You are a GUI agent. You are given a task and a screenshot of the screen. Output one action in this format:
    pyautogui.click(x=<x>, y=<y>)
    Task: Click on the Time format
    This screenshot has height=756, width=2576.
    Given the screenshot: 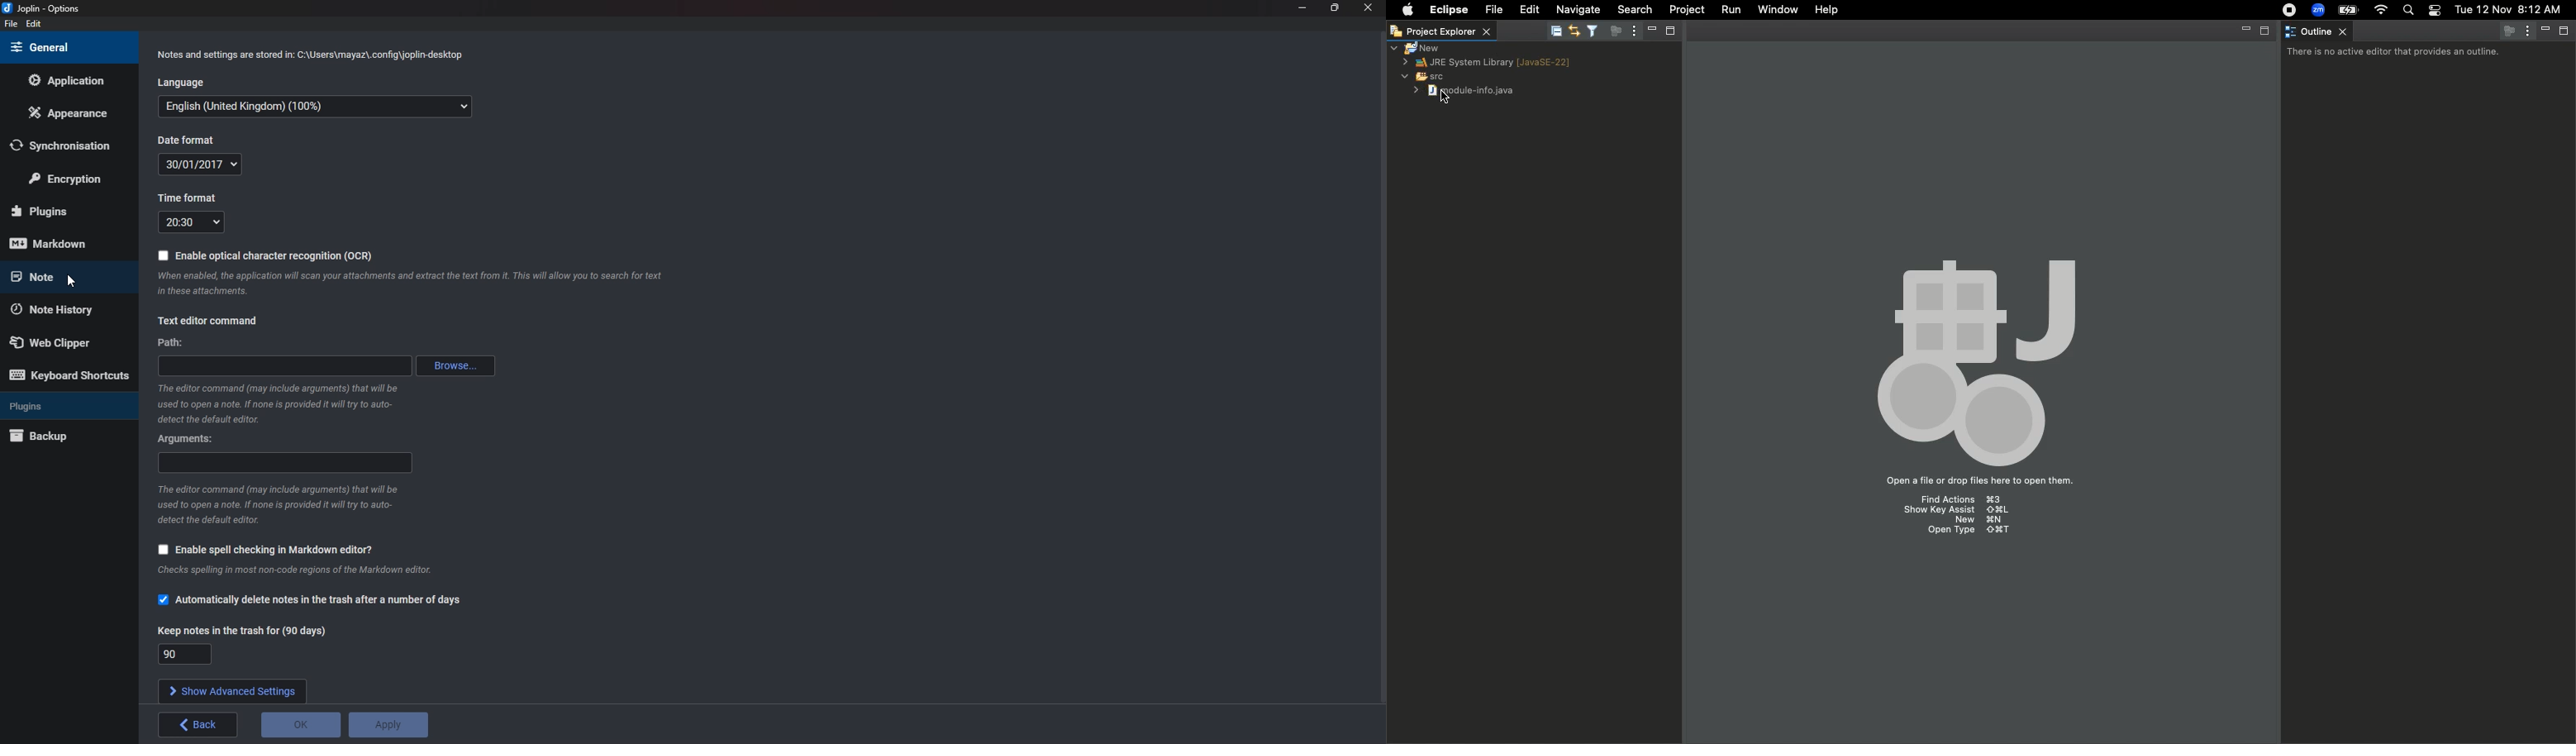 What is the action you would take?
    pyautogui.click(x=196, y=198)
    